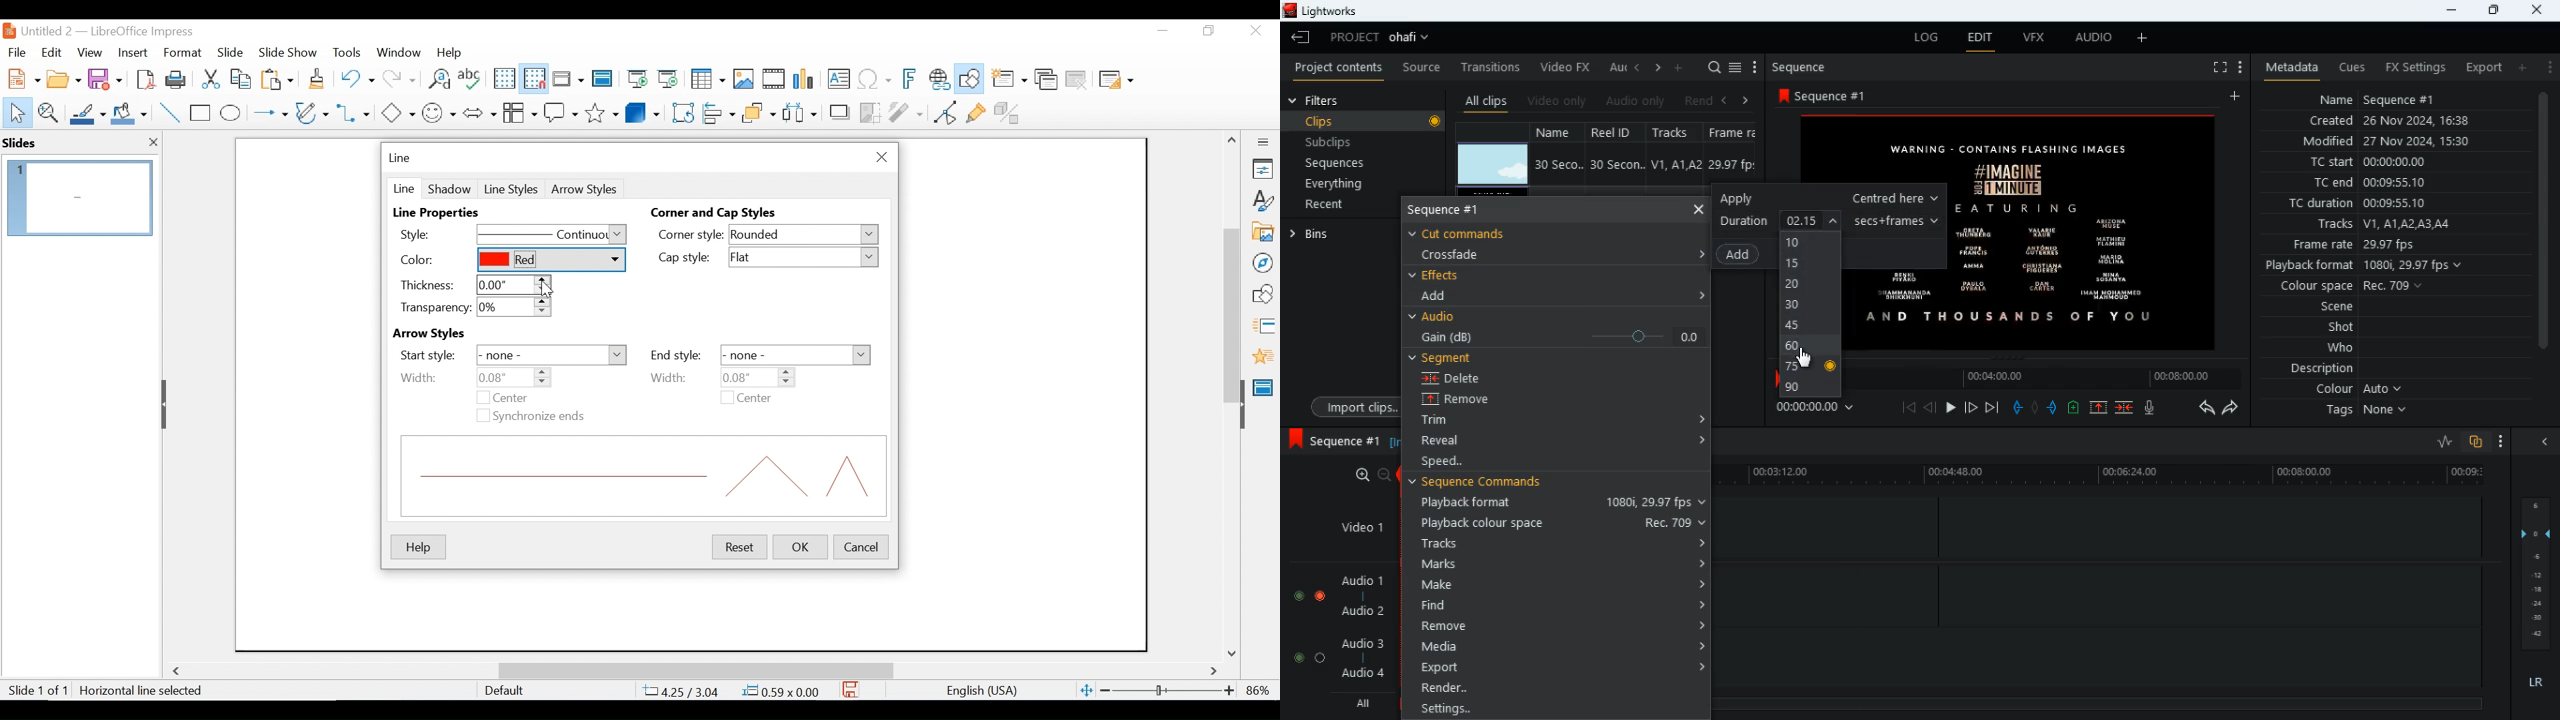 The height and width of the screenshot is (728, 2576). Describe the element at coordinates (943, 112) in the screenshot. I see `Toggle point Endpoint` at that location.